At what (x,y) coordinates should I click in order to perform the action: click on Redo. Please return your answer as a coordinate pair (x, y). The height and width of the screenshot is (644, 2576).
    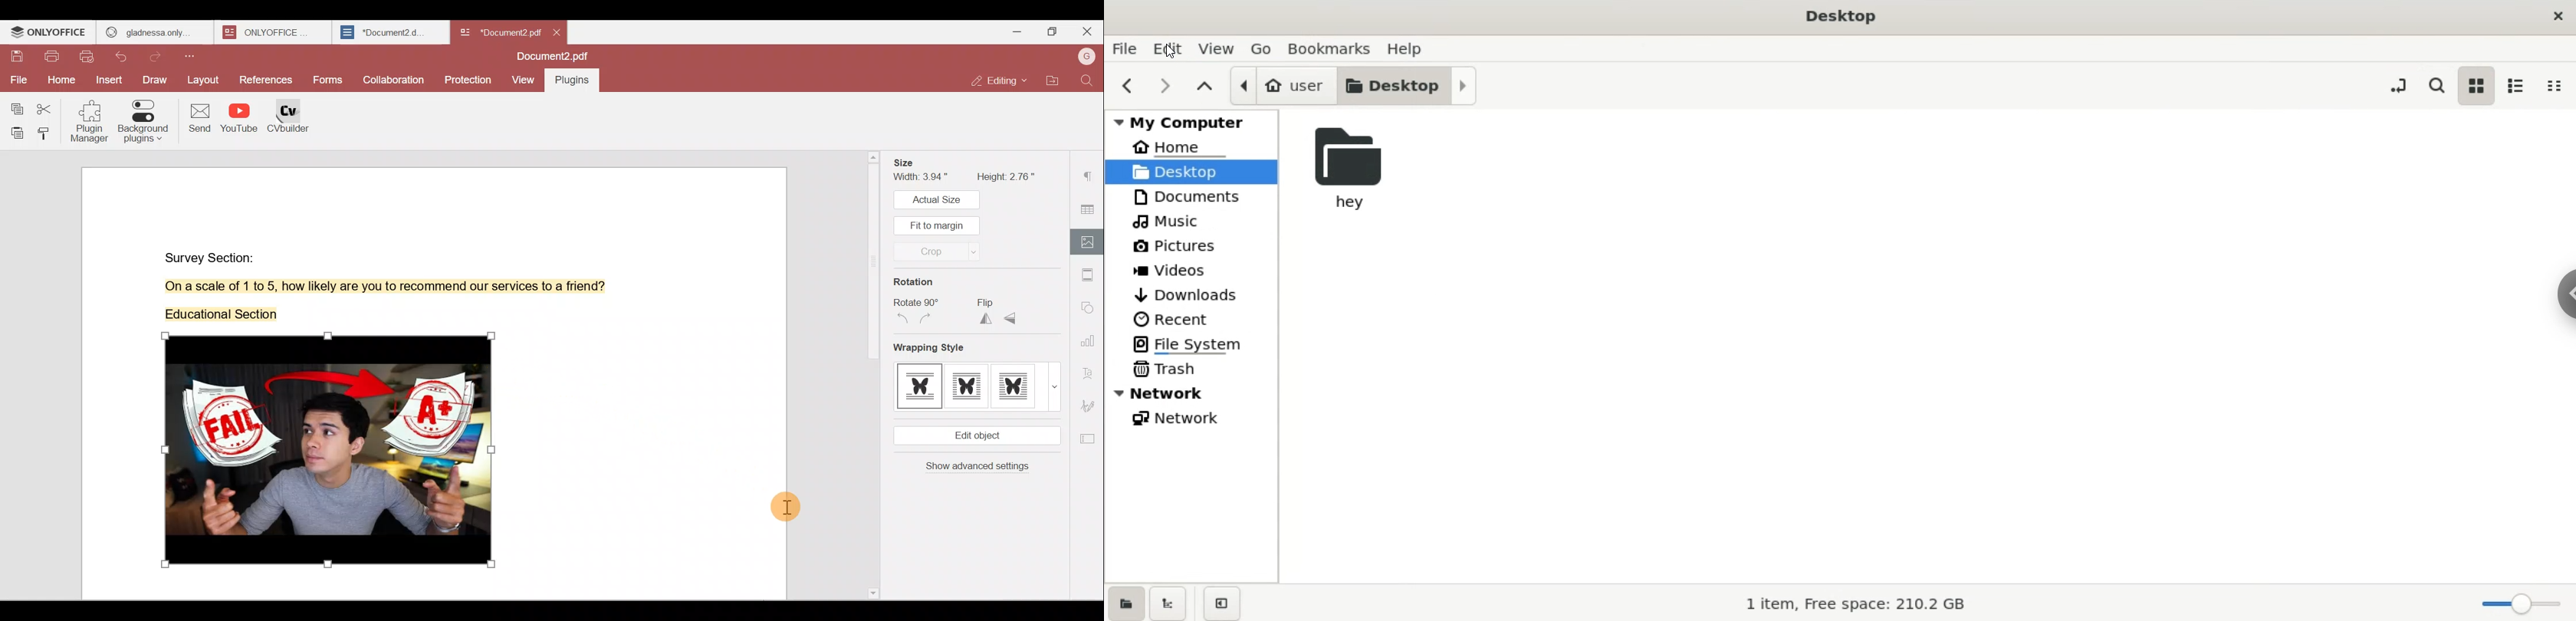
    Looking at the image, I should click on (159, 57).